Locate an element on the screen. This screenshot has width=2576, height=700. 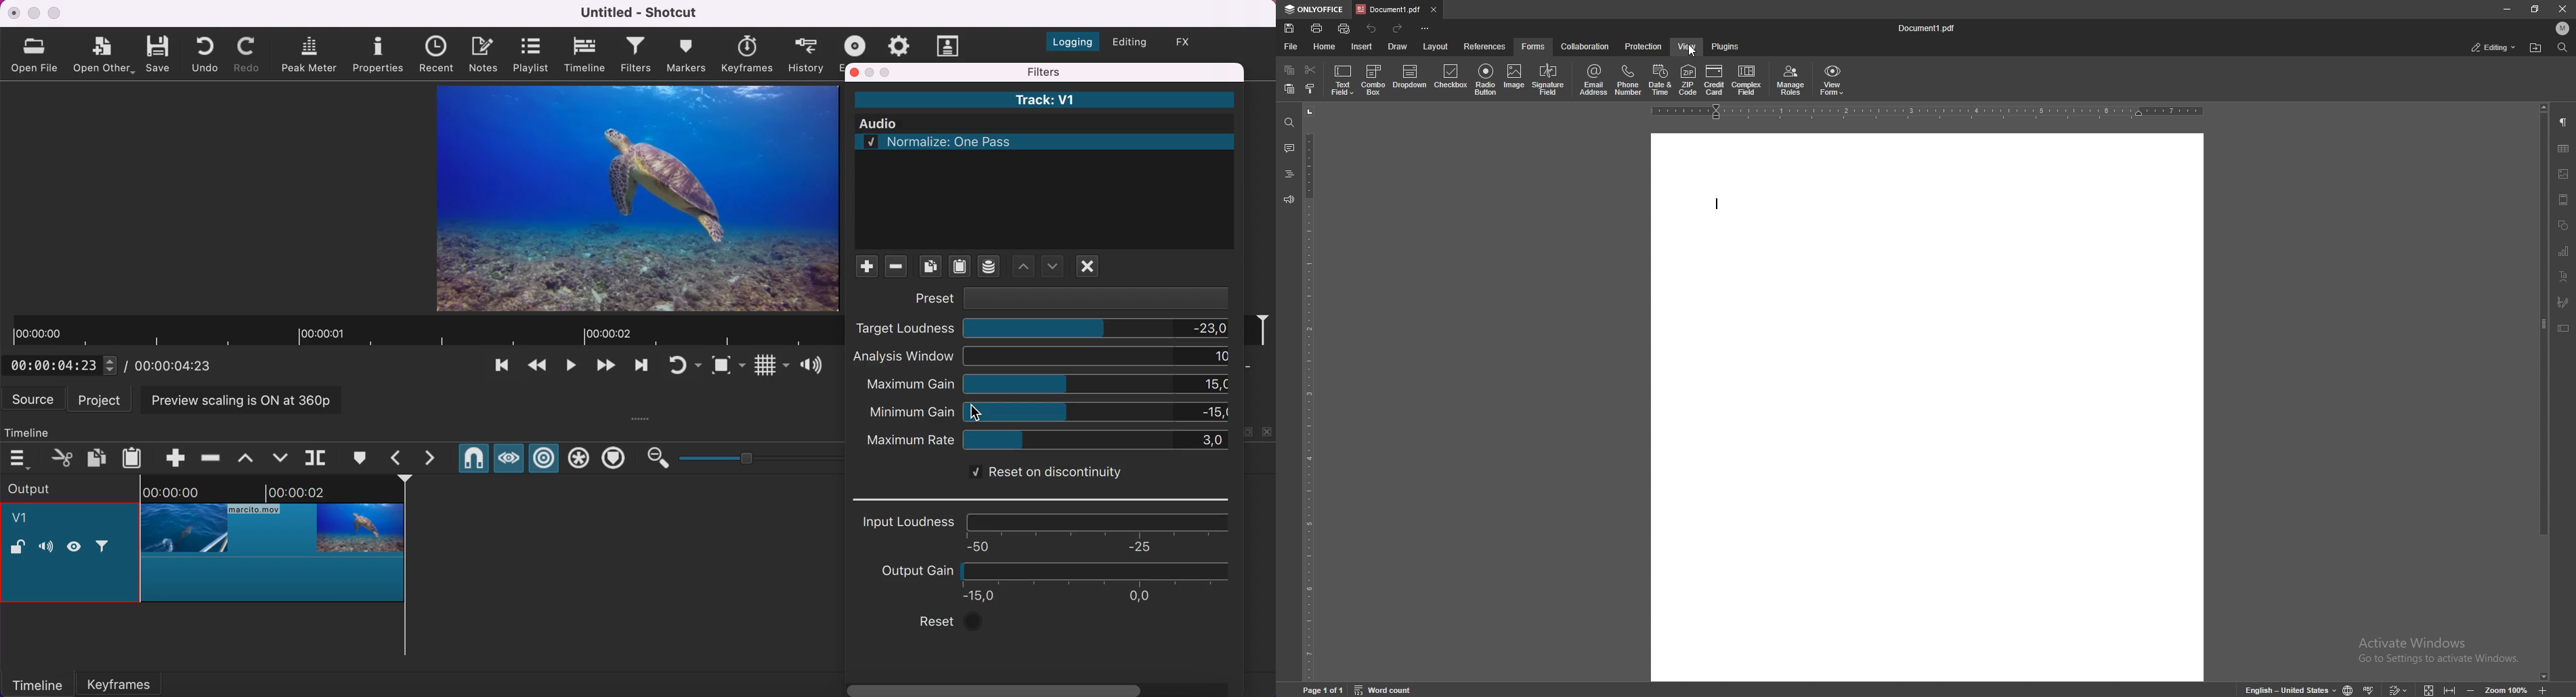
file is located at coordinates (1291, 47).